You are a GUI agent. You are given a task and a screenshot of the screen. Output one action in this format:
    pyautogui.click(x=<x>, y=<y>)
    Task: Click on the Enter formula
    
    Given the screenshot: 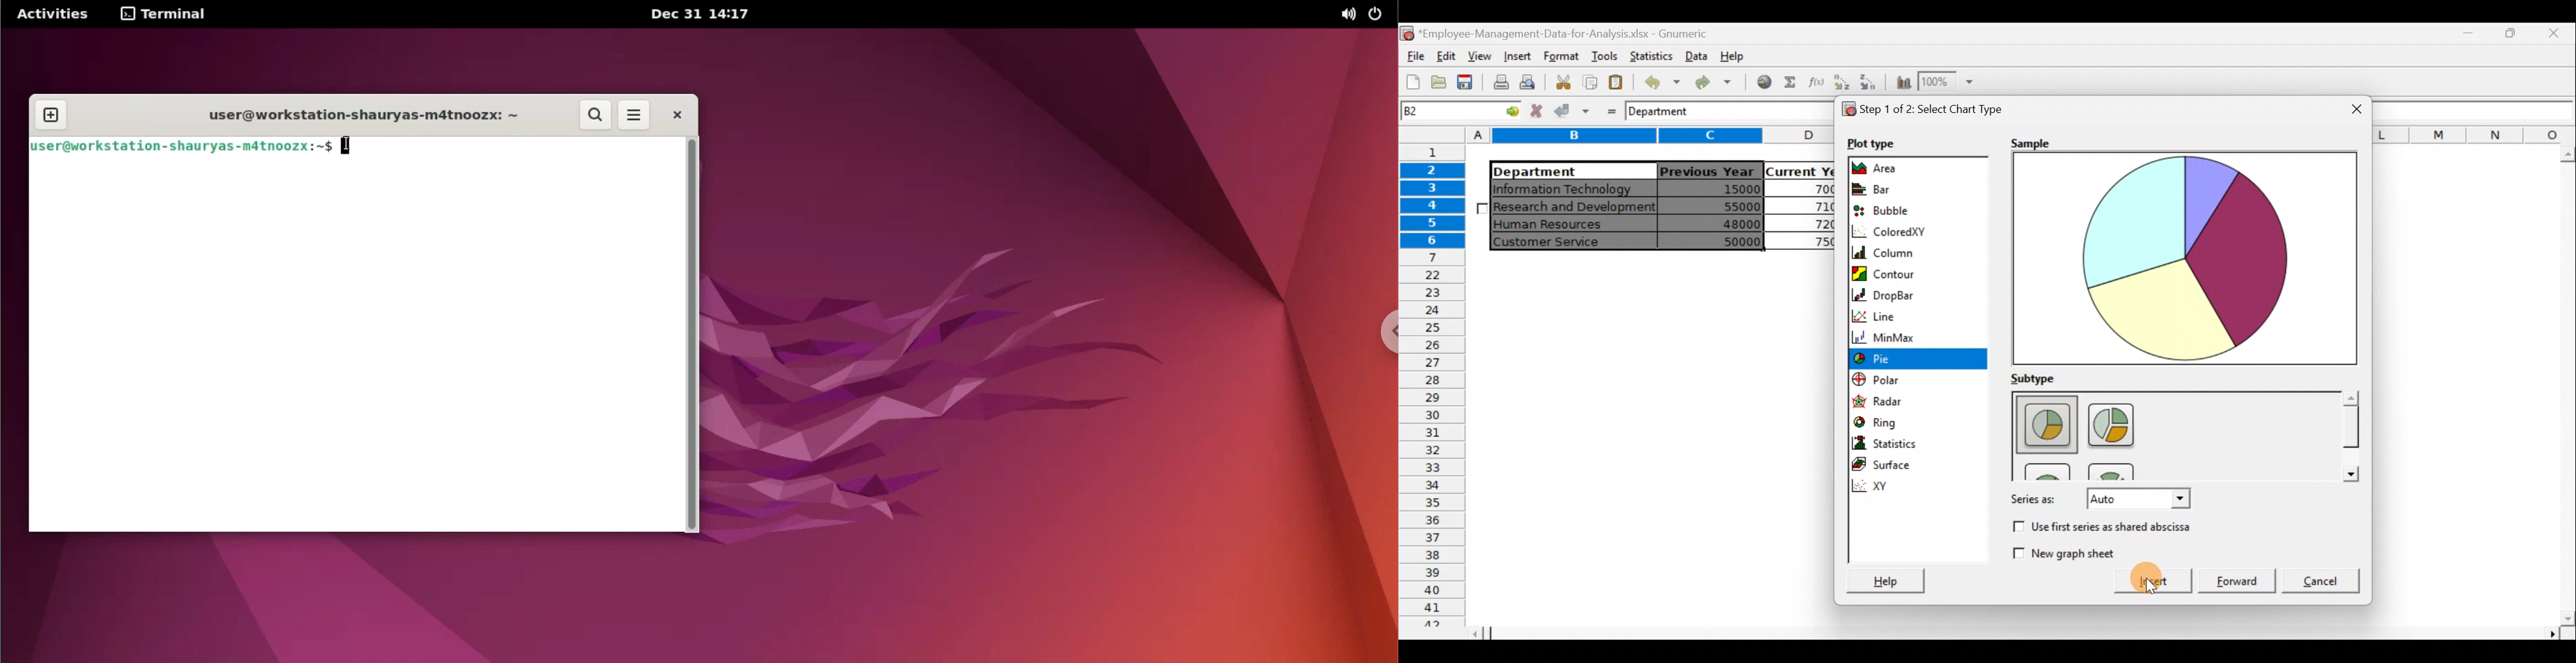 What is the action you would take?
    pyautogui.click(x=1608, y=110)
    